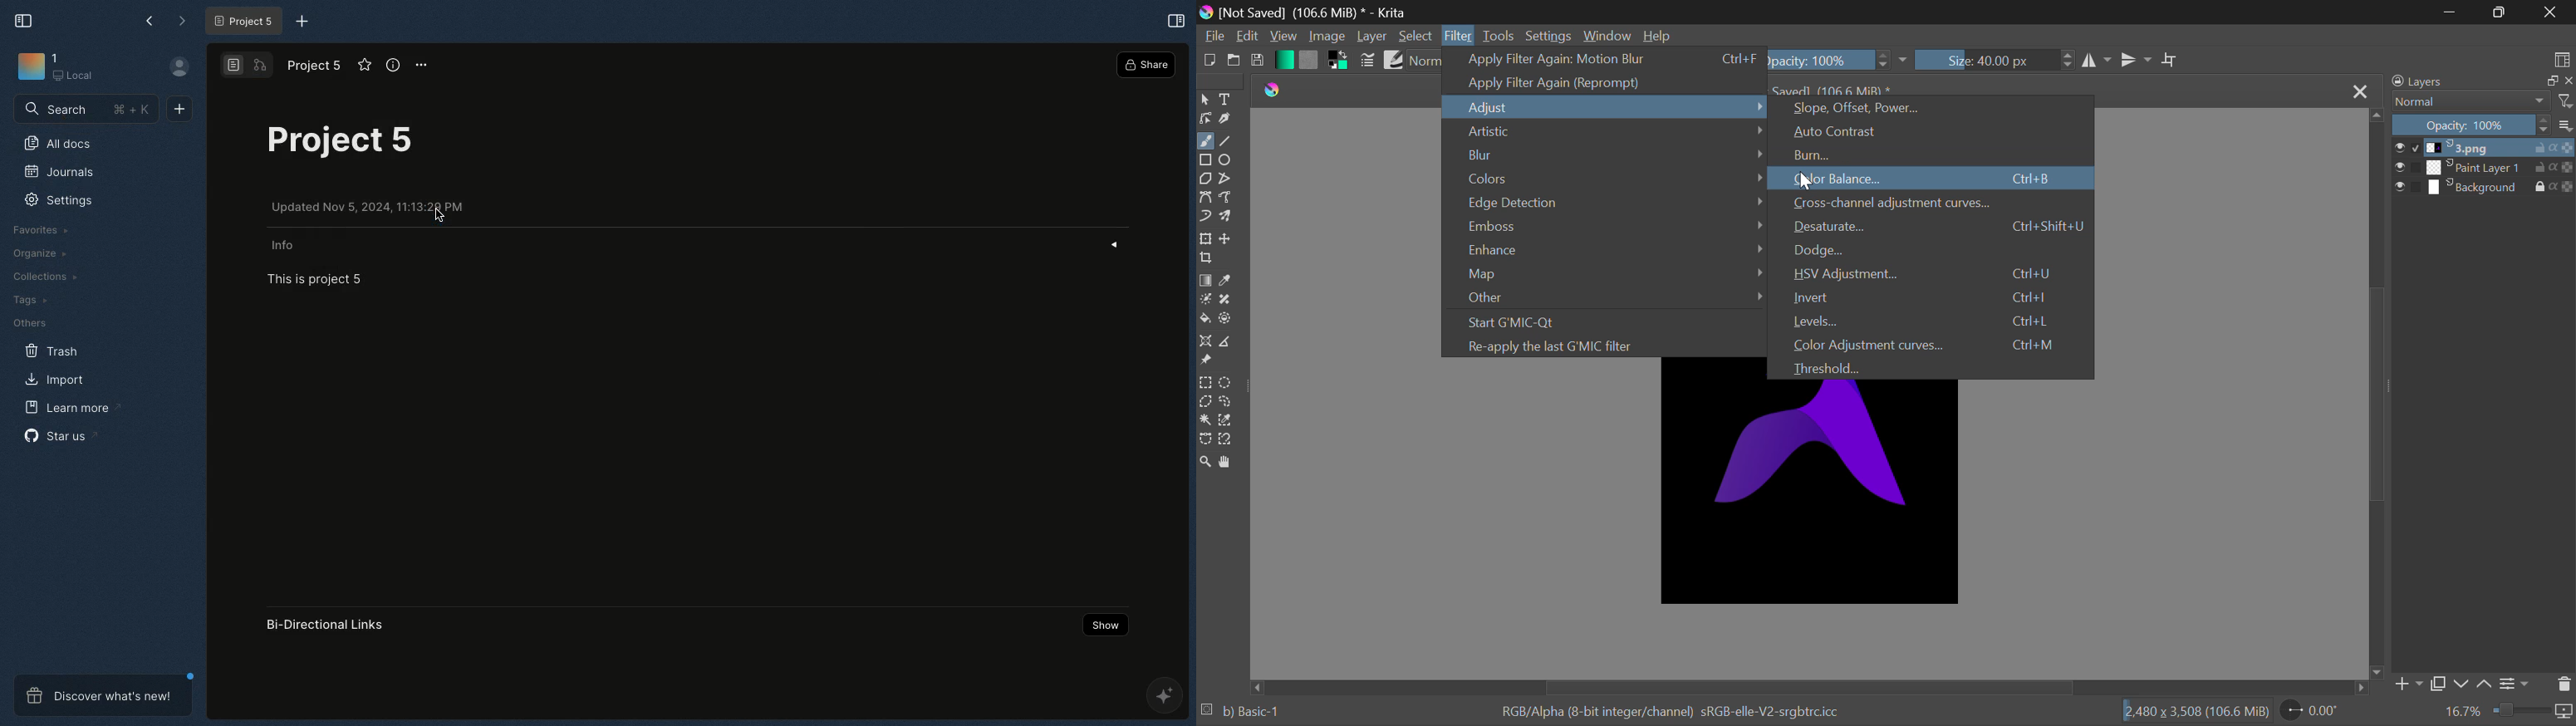  What do you see at coordinates (2136, 60) in the screenshot?
I see `Horizontal Mirror Flip` at bounding box center [2136, 60].